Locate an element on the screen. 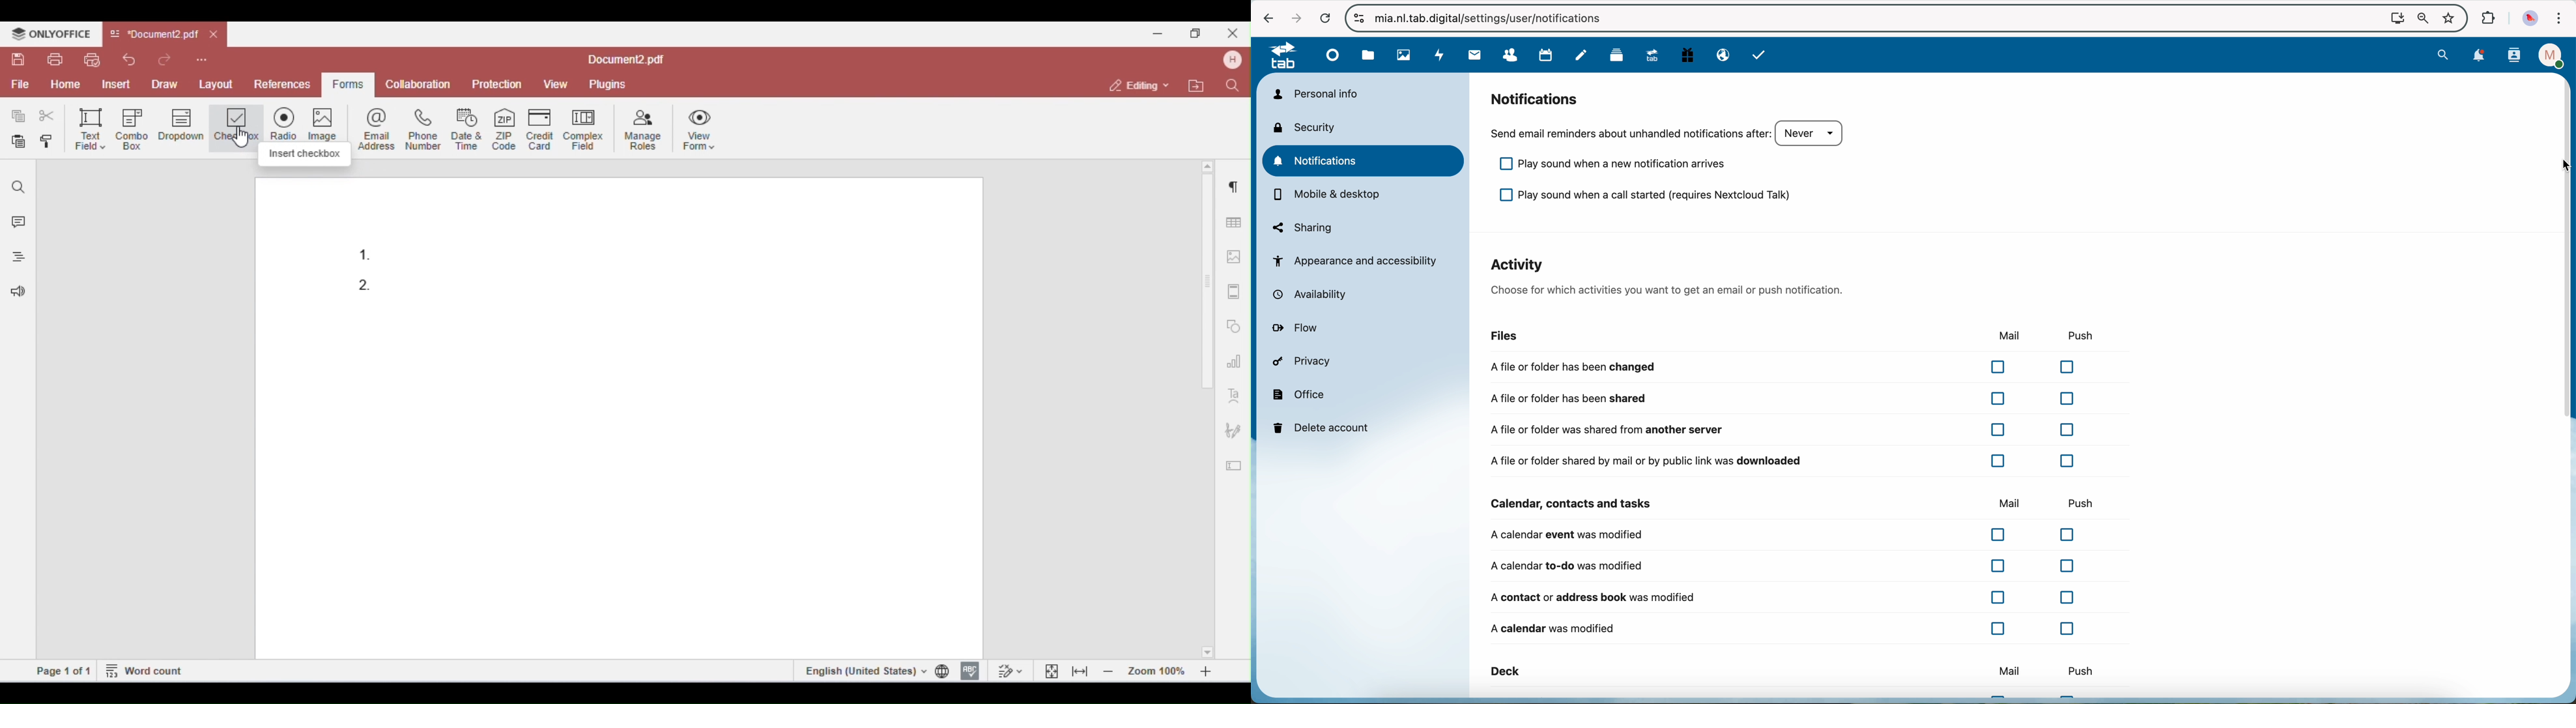  mail is located at coordinates (2009, 670).